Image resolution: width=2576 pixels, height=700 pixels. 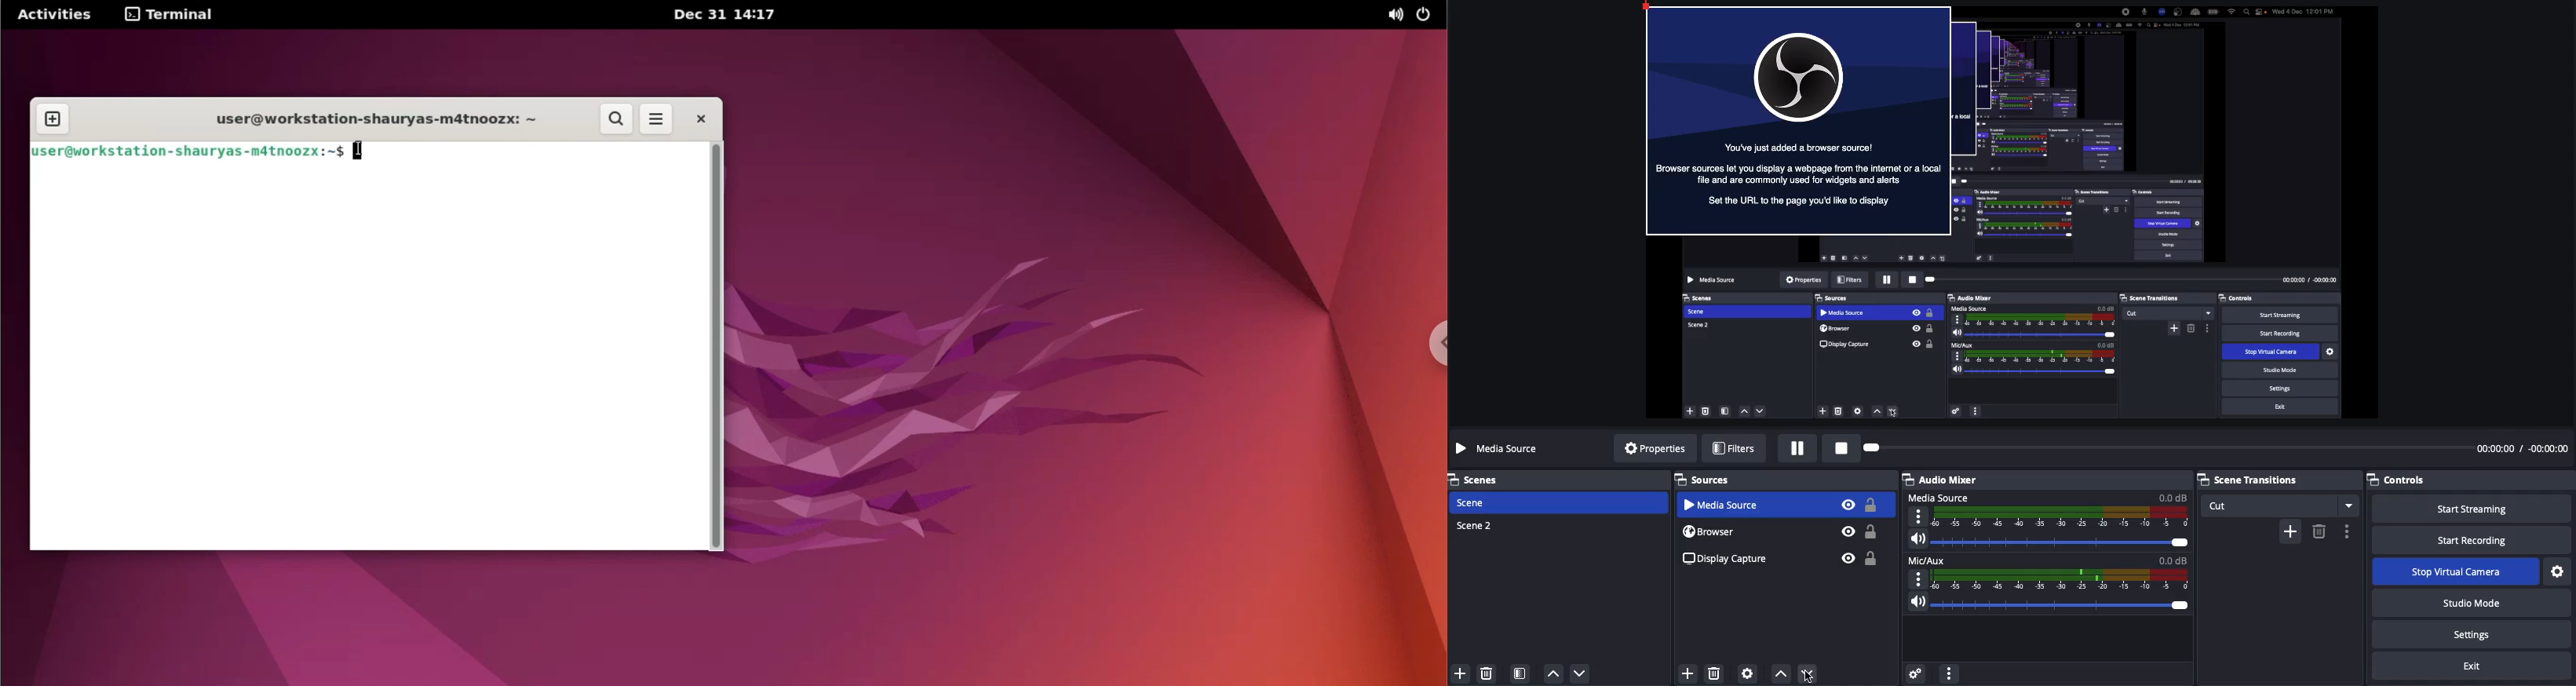 I want to click on cursor, so click(x=1815, y=677).